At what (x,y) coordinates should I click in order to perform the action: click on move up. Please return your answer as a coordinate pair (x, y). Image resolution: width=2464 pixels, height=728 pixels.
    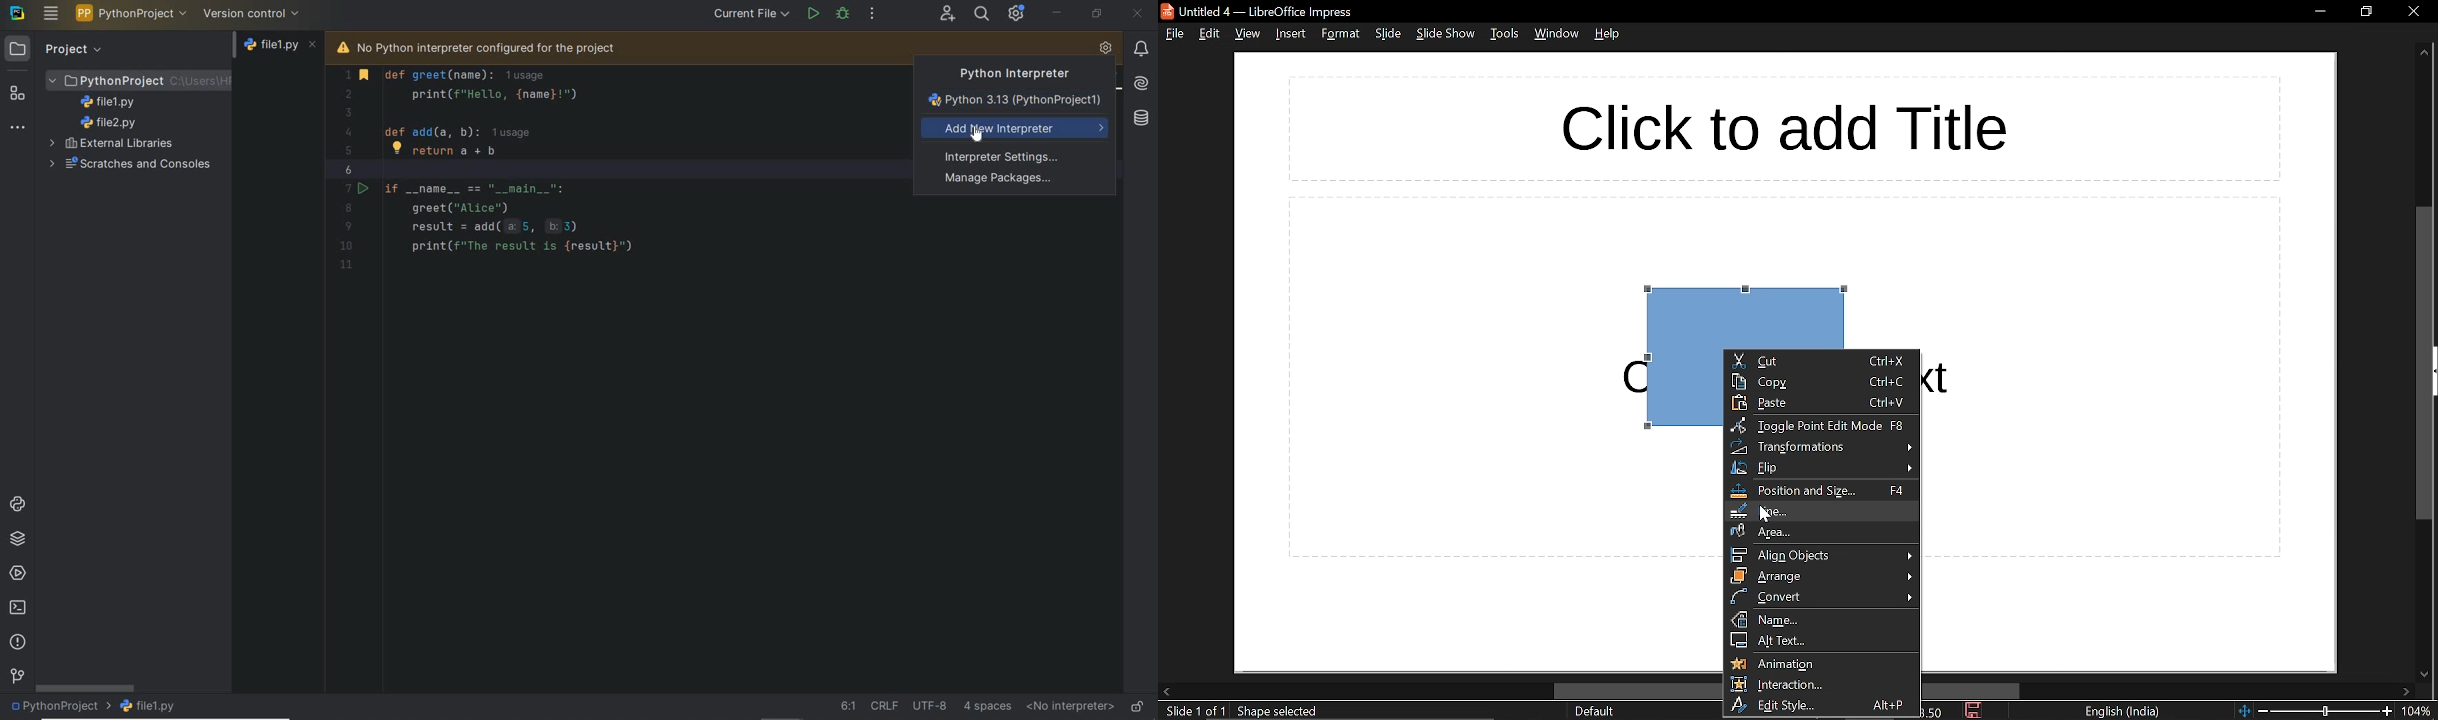
    Looking at the image, I should click on (2424, 53).